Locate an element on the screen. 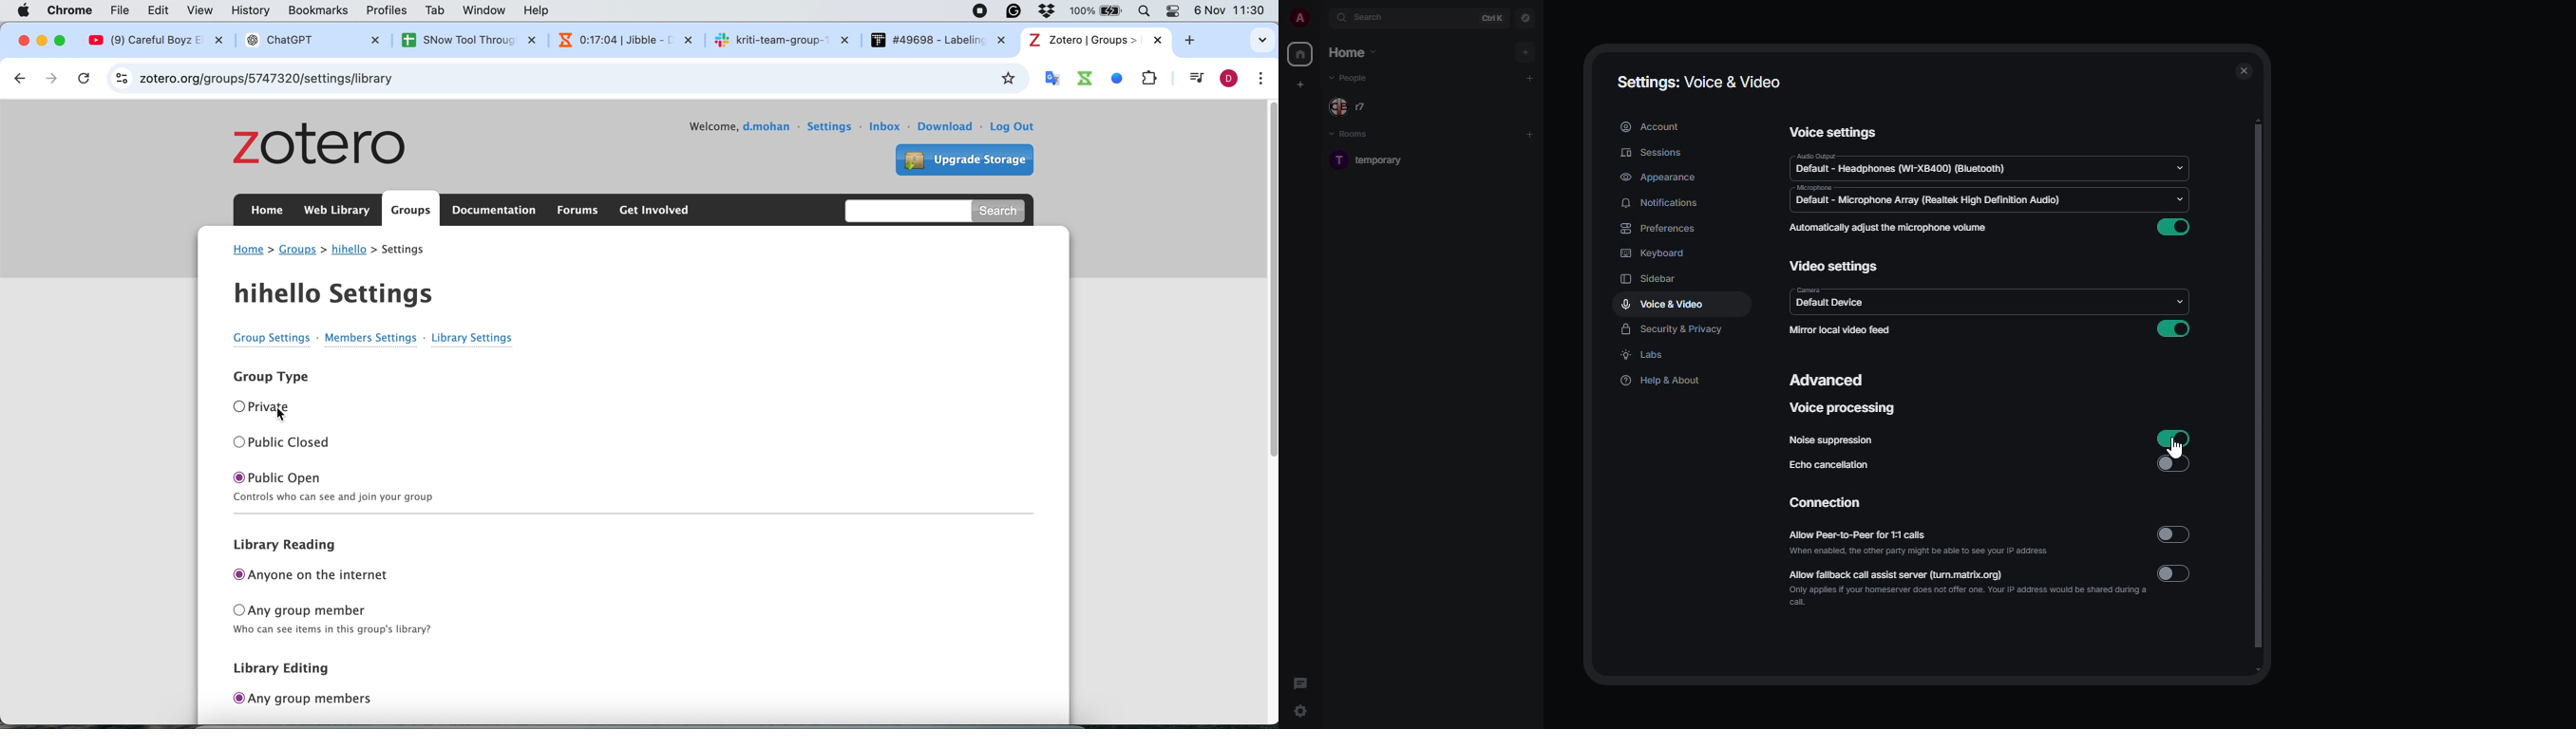  search is located at coordinates (1372, 18).